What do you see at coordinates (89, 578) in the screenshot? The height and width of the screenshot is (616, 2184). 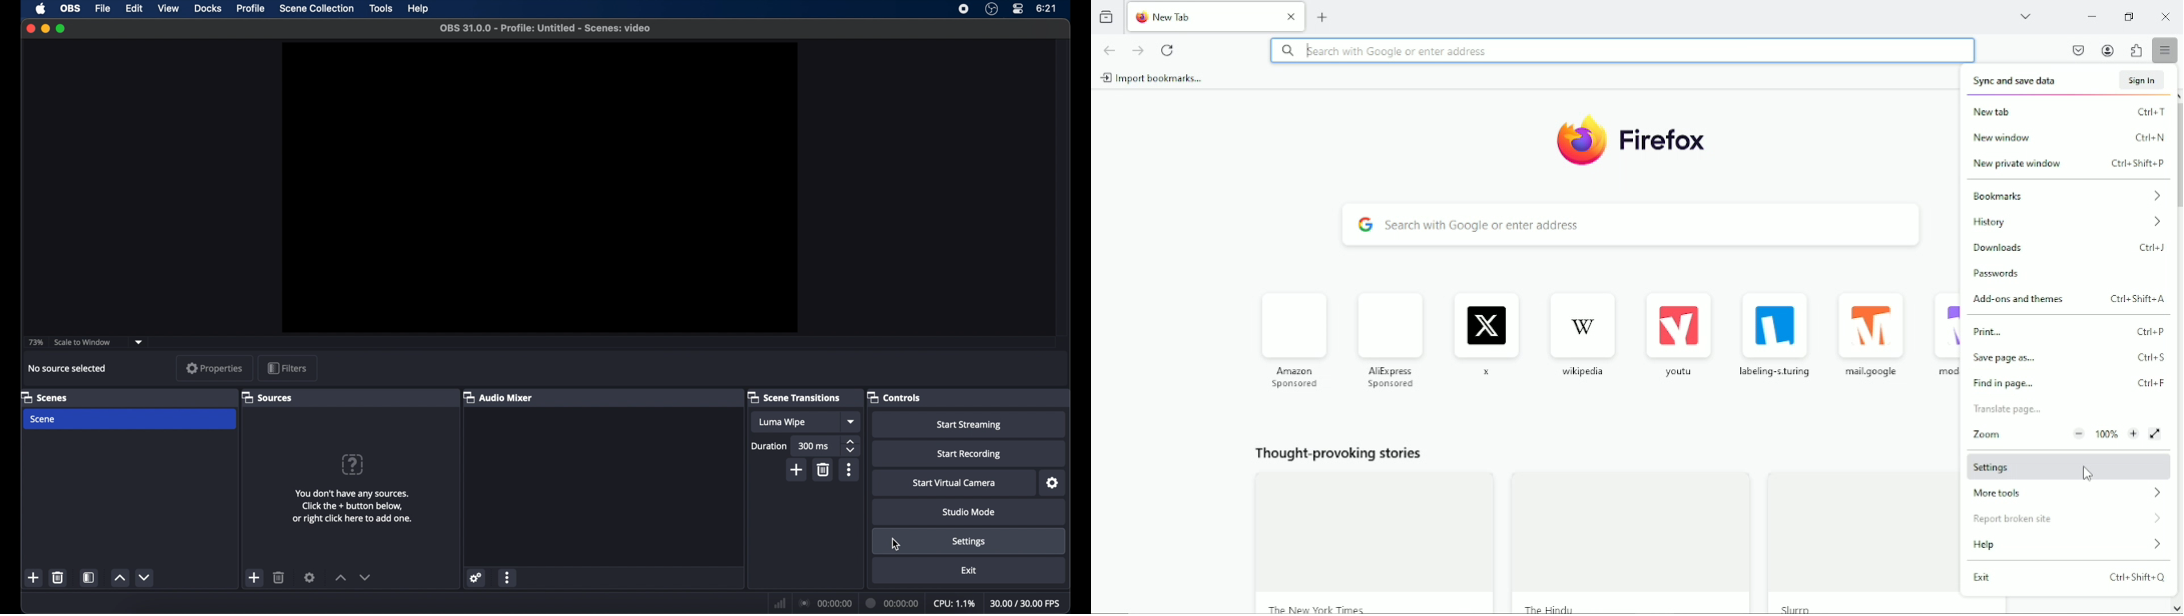 I see `scene filters` at bounding box center [89, 578].